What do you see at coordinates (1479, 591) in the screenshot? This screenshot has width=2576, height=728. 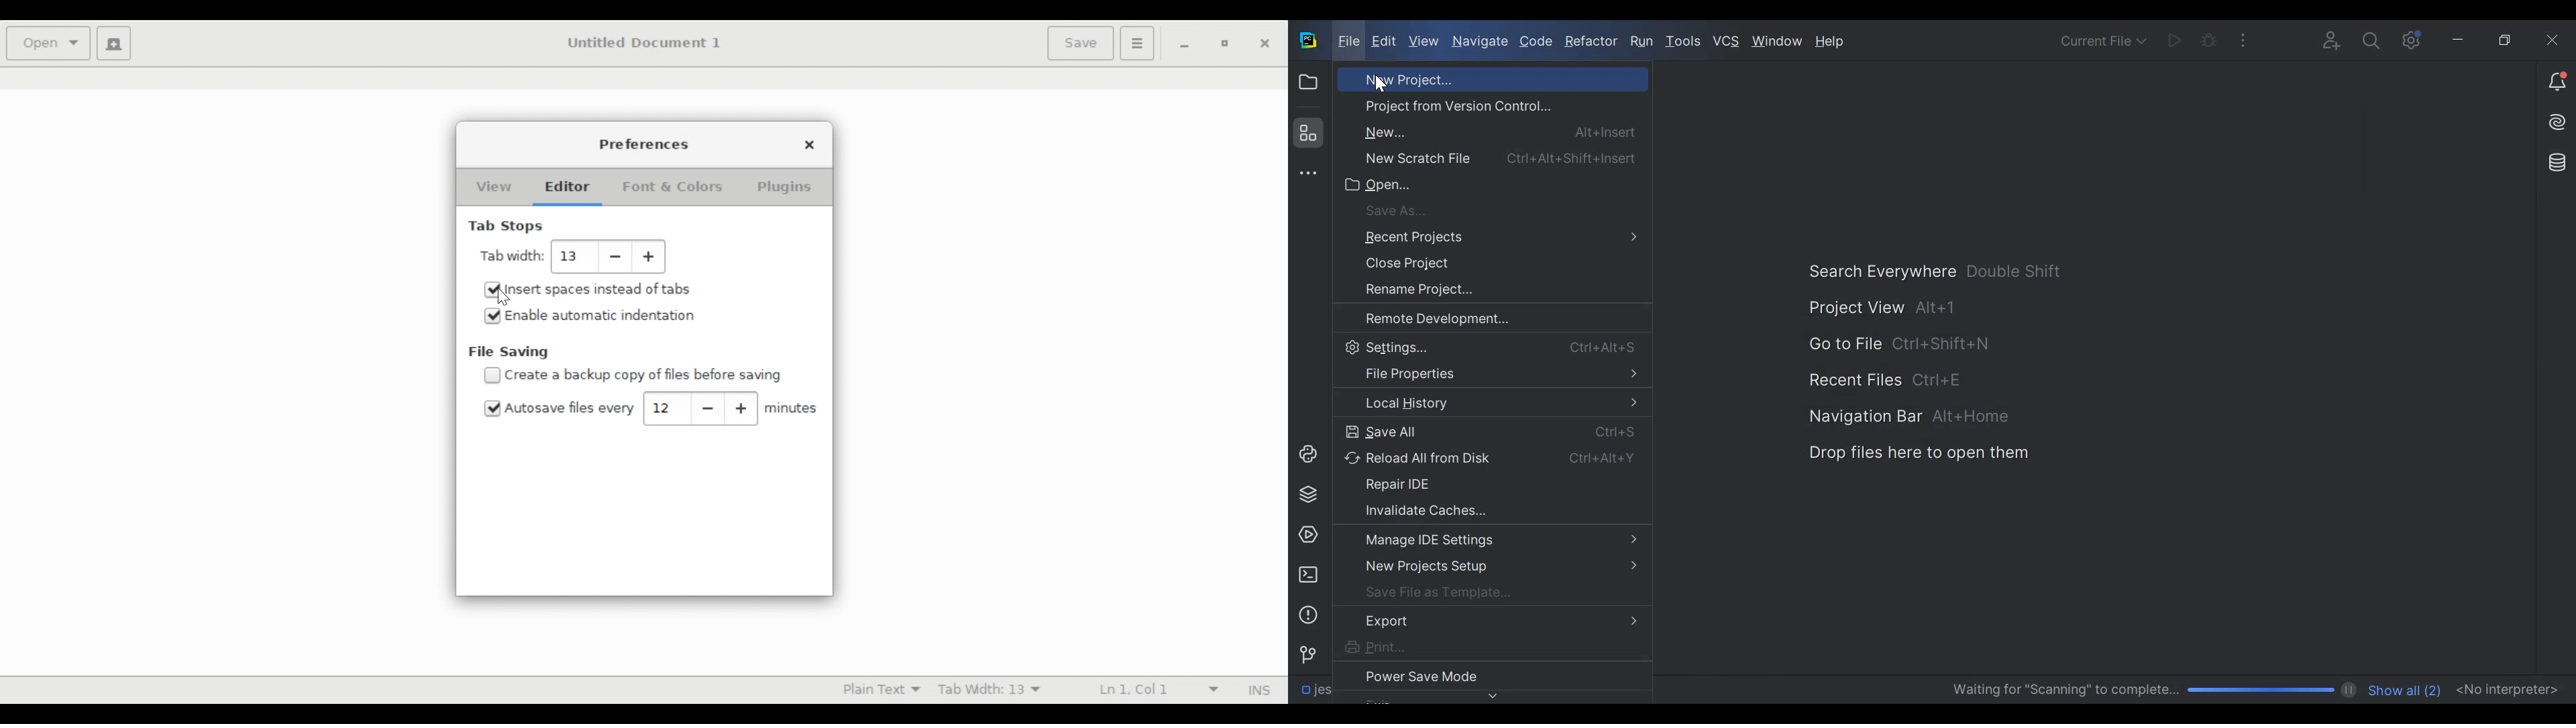 I see `Save File as Template` at bounding box center [1479, 591].